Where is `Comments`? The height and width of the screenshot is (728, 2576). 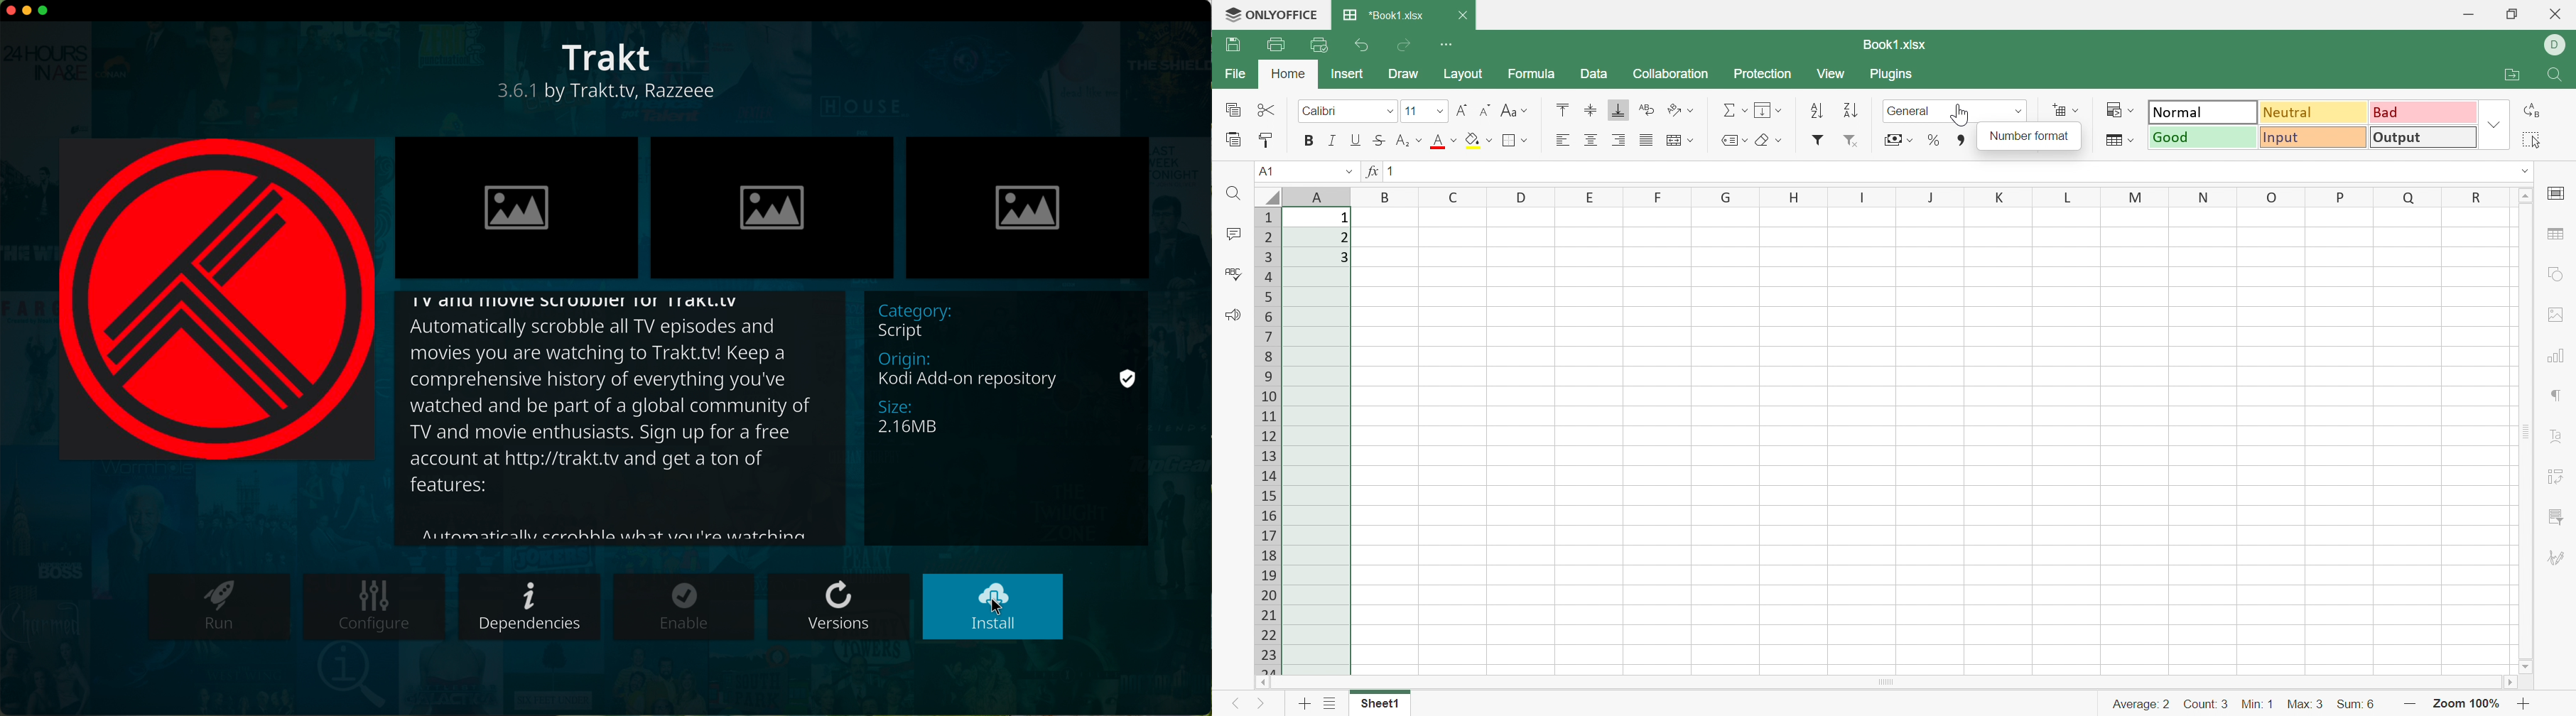 Comments is located at coordinates (1236, 234).